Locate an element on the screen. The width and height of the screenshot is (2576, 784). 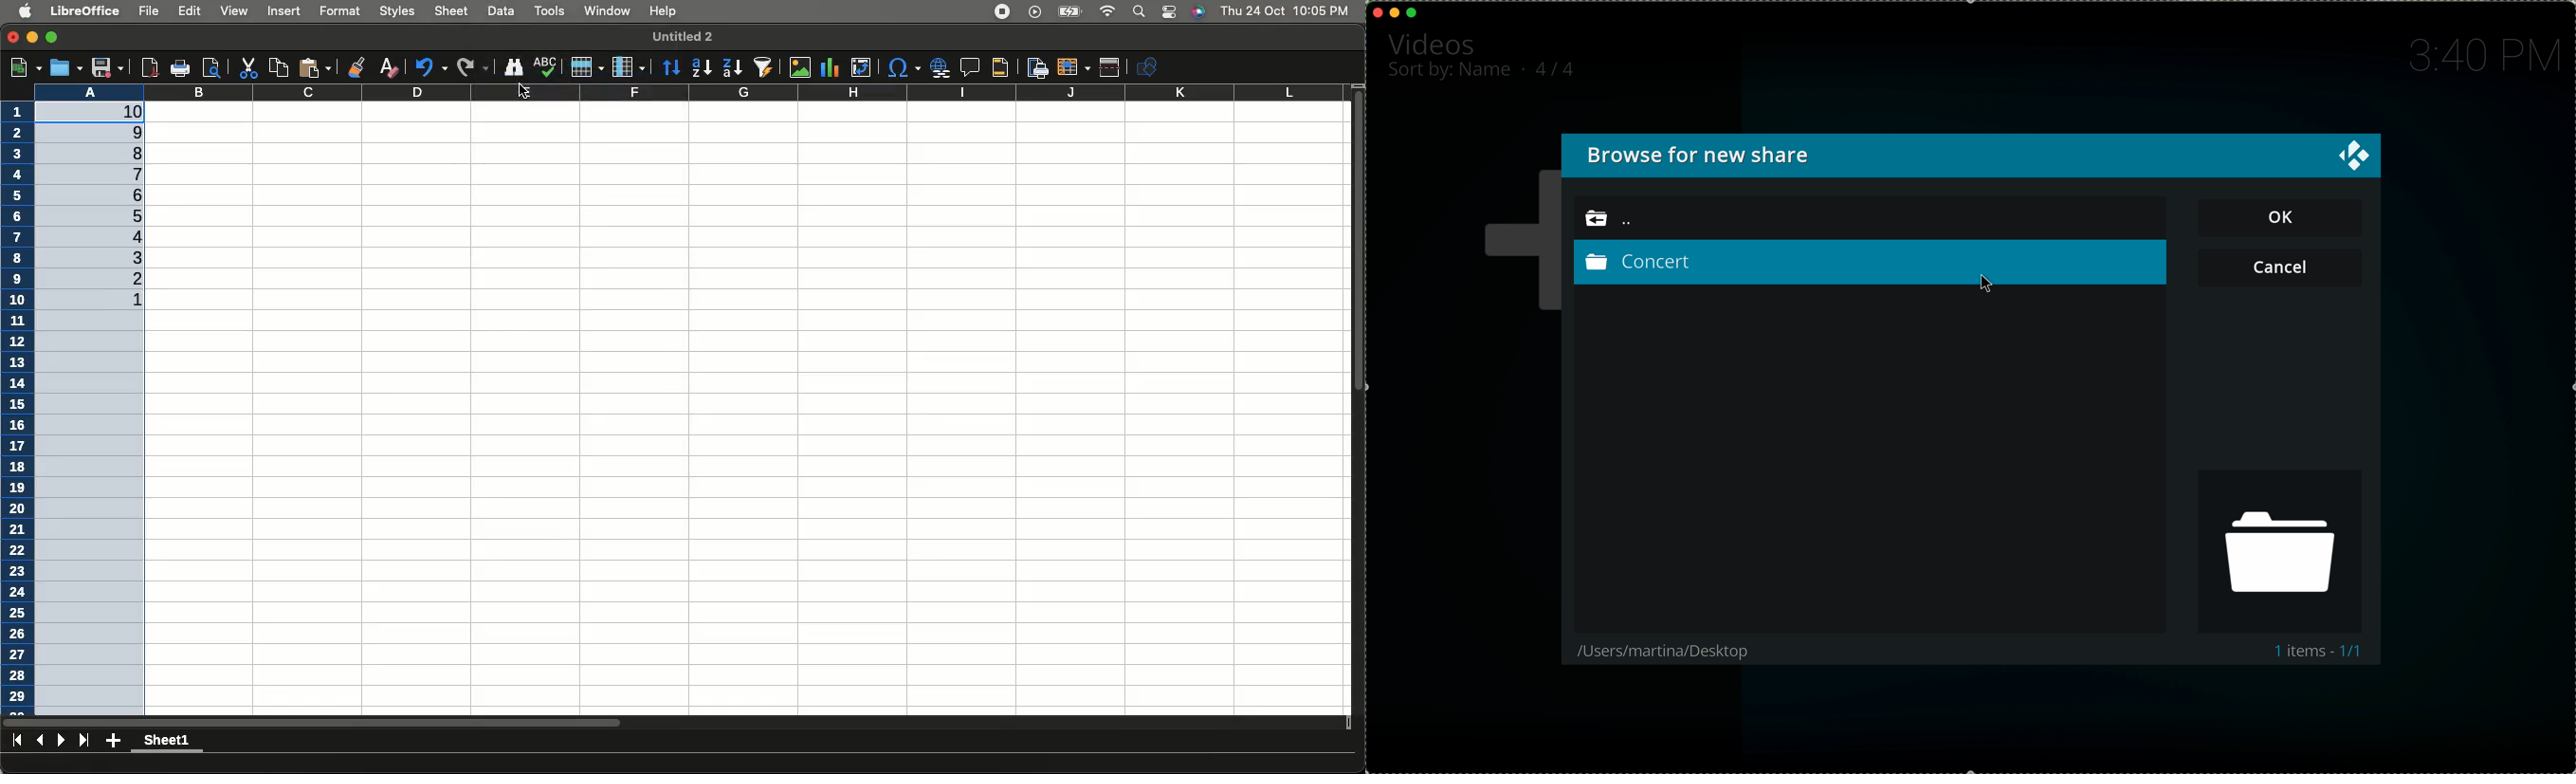
 is located at coordinates (2287, 266).